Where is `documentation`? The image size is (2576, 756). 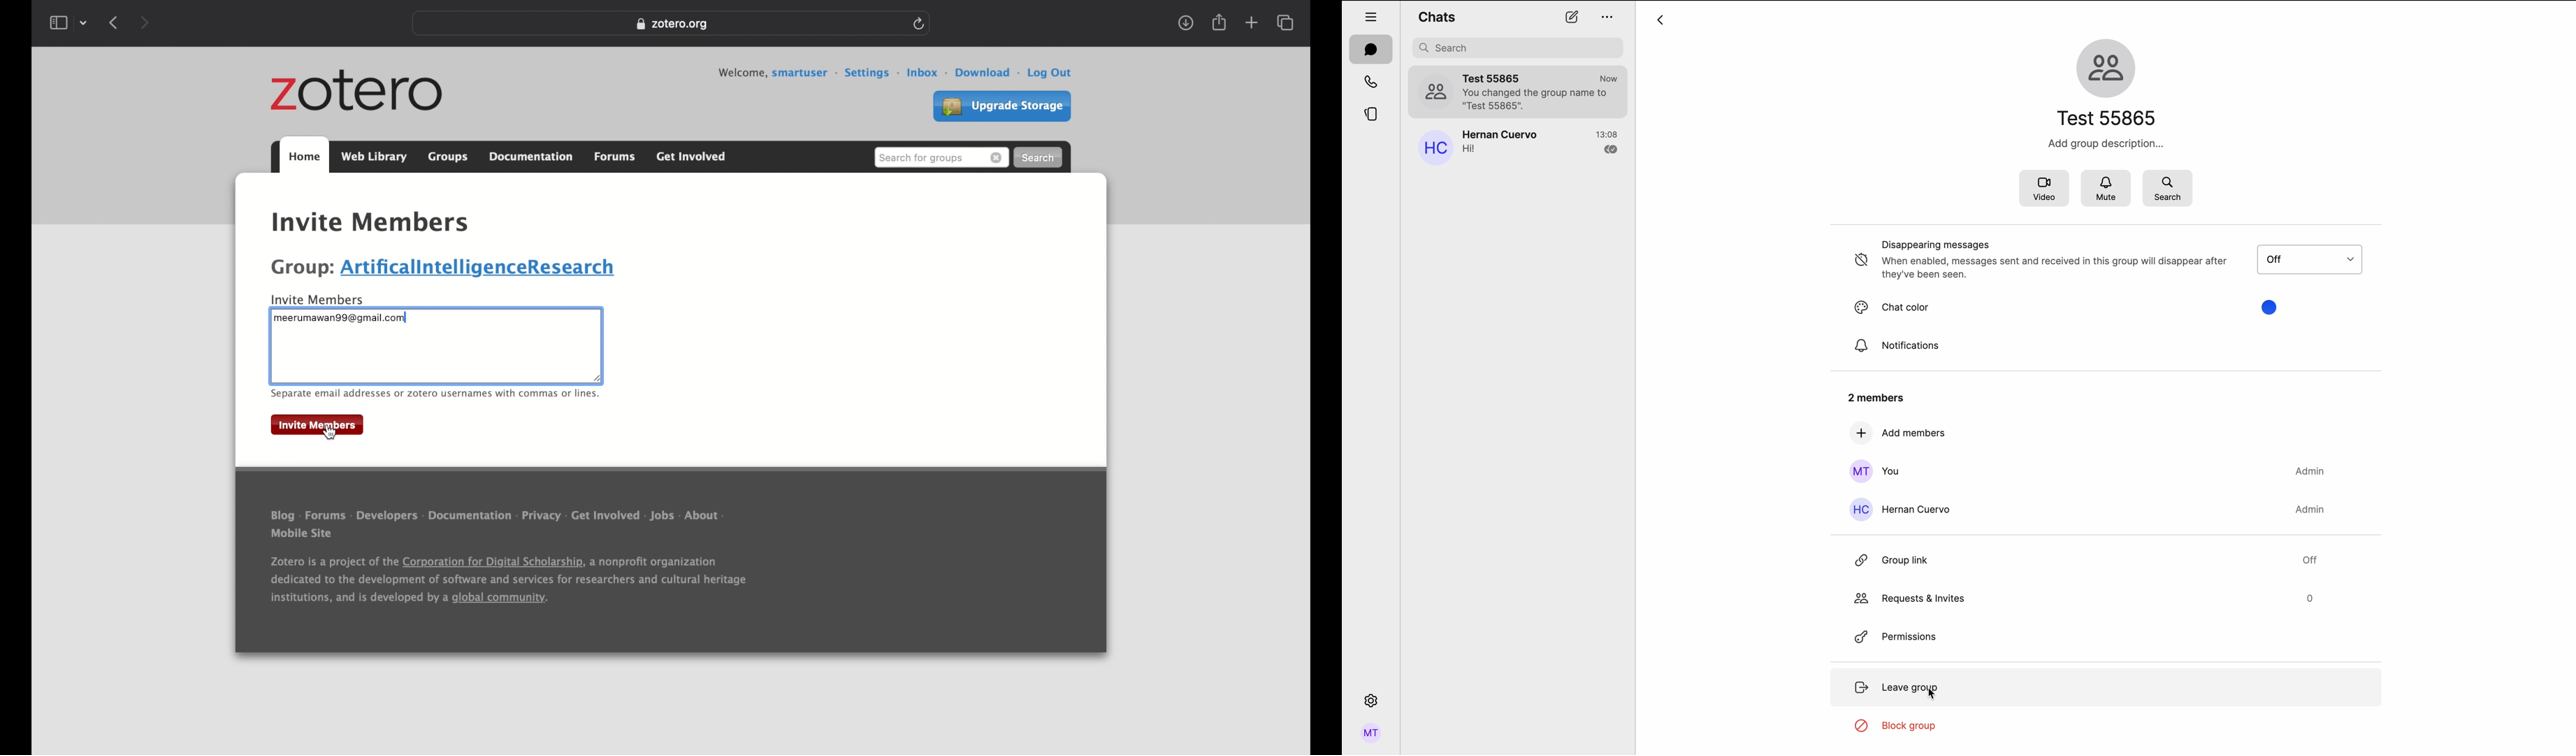
documentation is located at coordinates (530, 156).